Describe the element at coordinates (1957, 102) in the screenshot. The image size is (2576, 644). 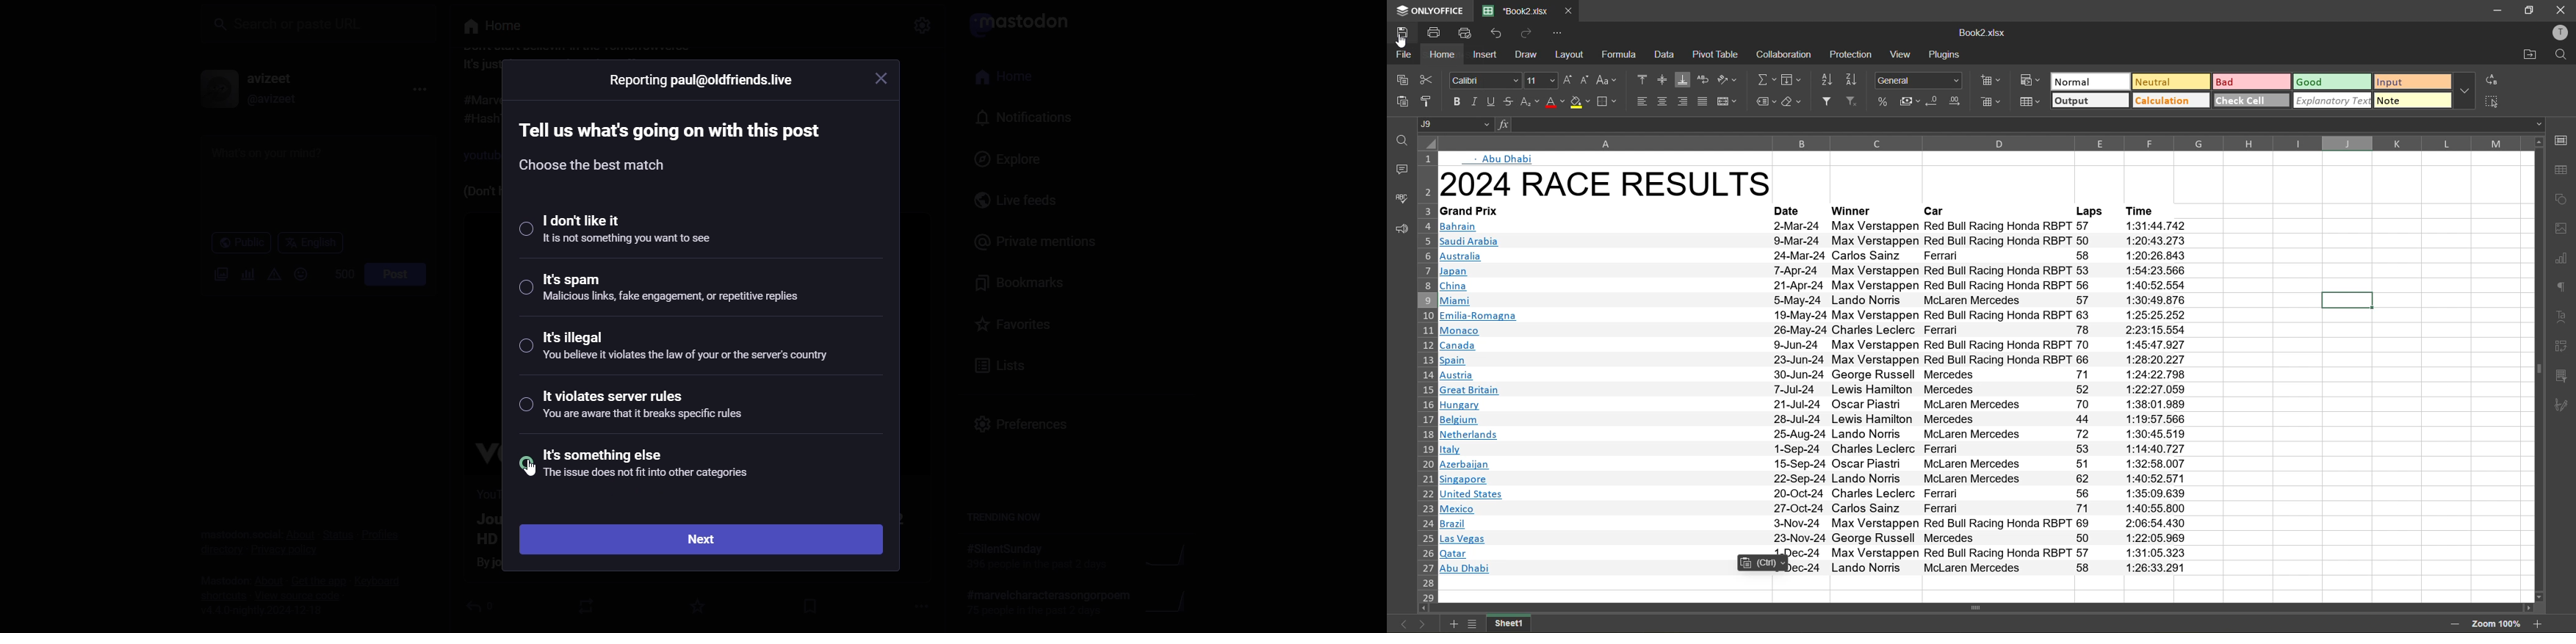
I see `increase decimal` at that location.